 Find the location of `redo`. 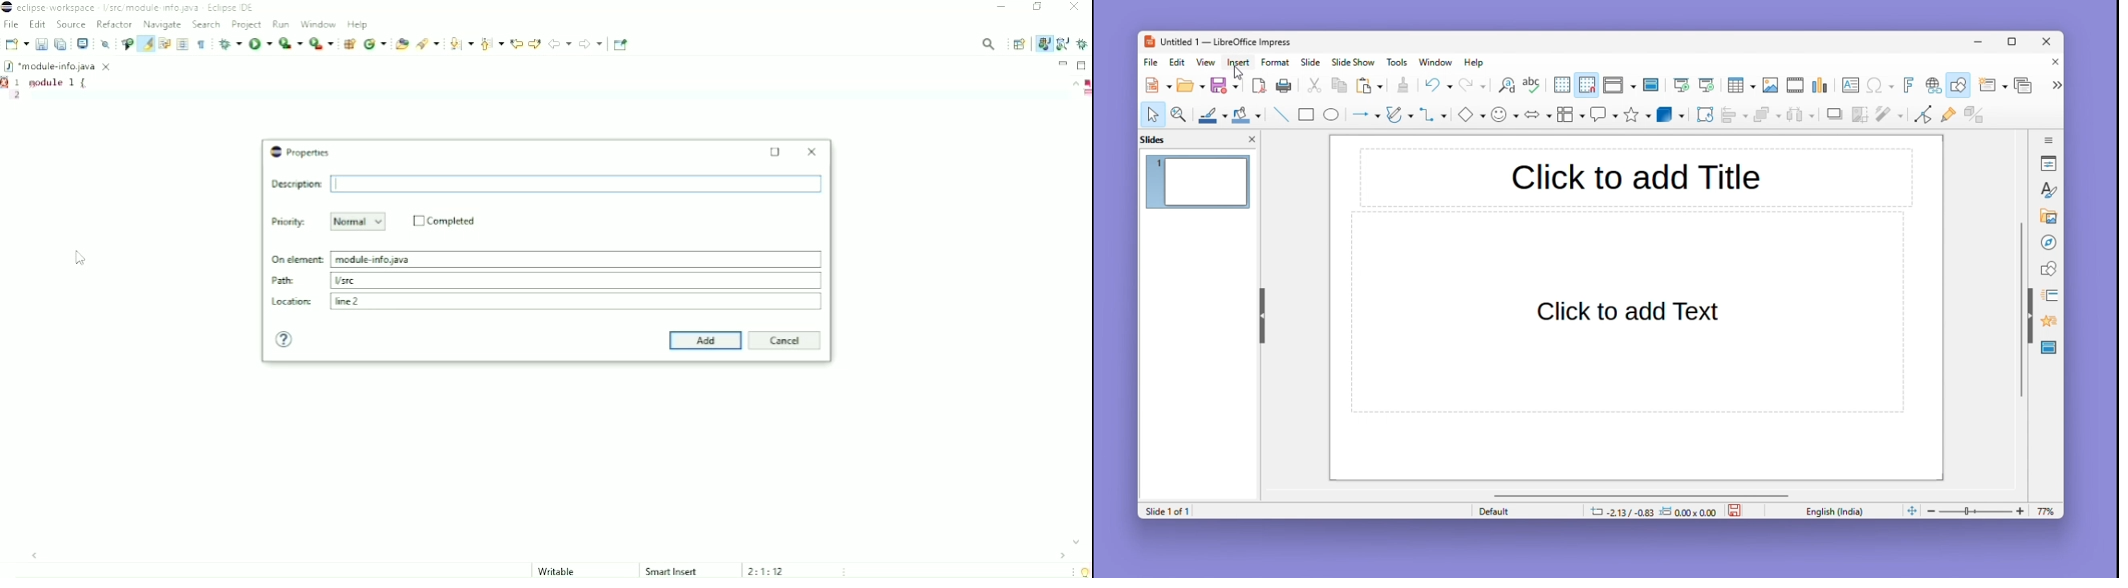

redo is located at coordinates (1473, 86).